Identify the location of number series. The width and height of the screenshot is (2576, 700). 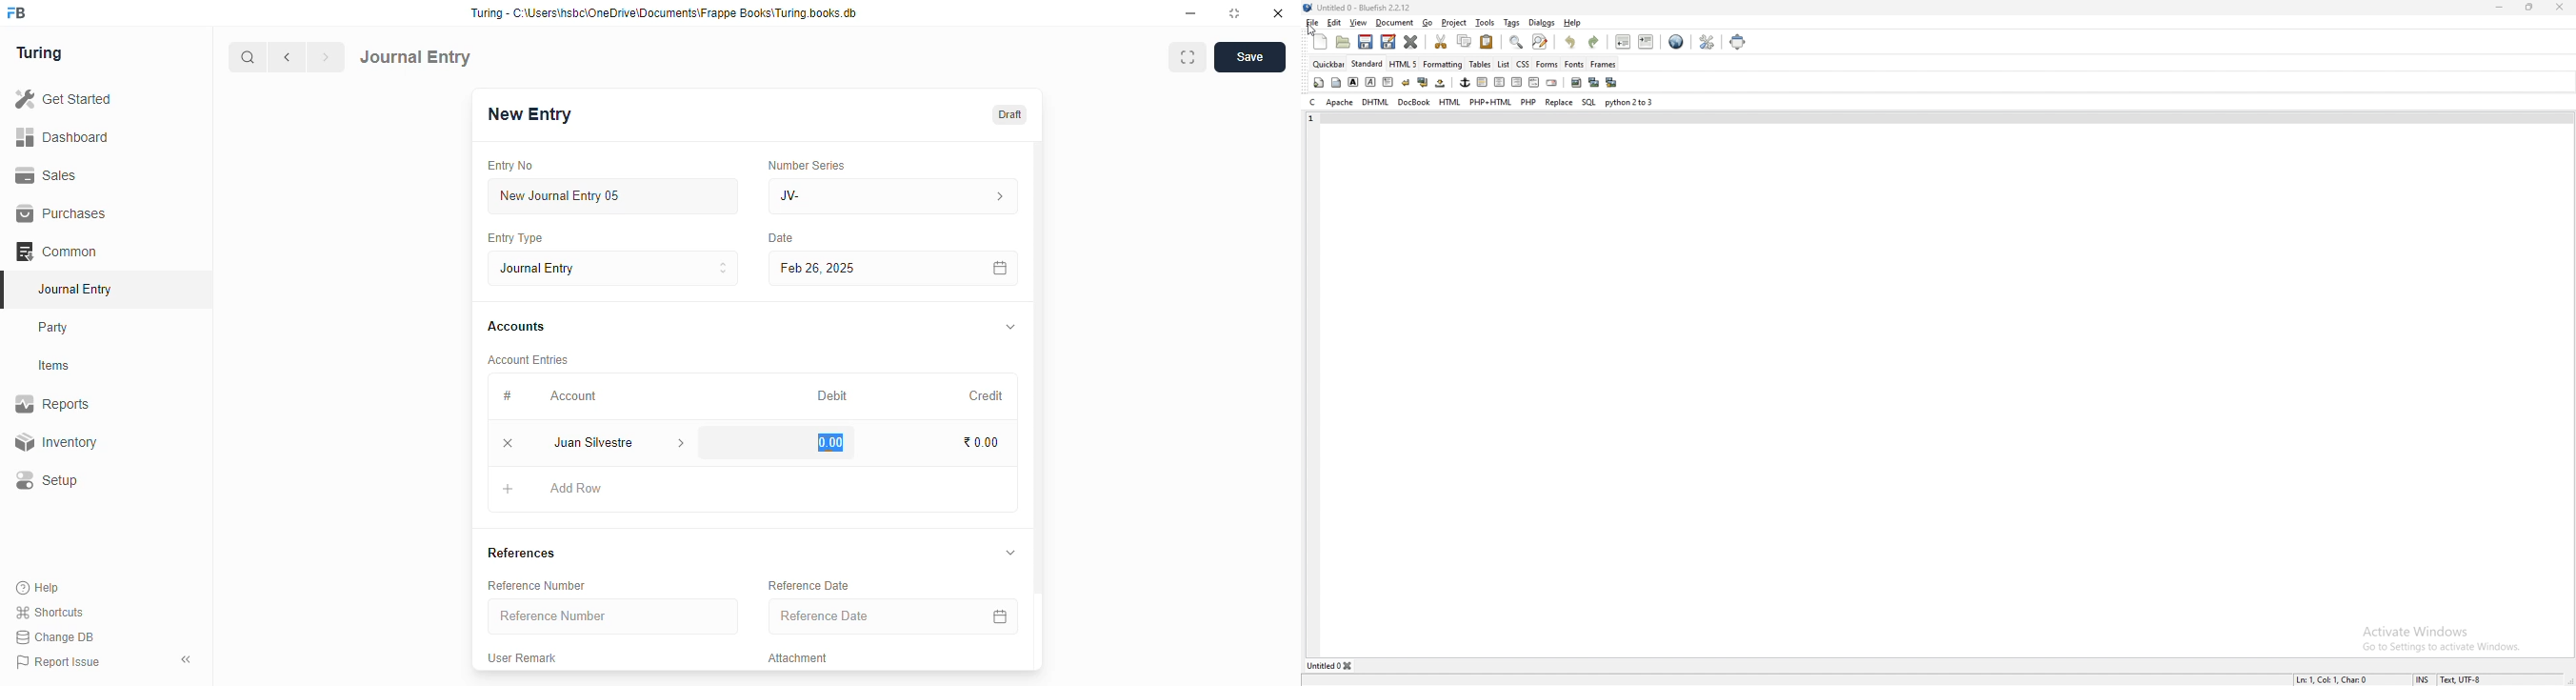
(806, 165).